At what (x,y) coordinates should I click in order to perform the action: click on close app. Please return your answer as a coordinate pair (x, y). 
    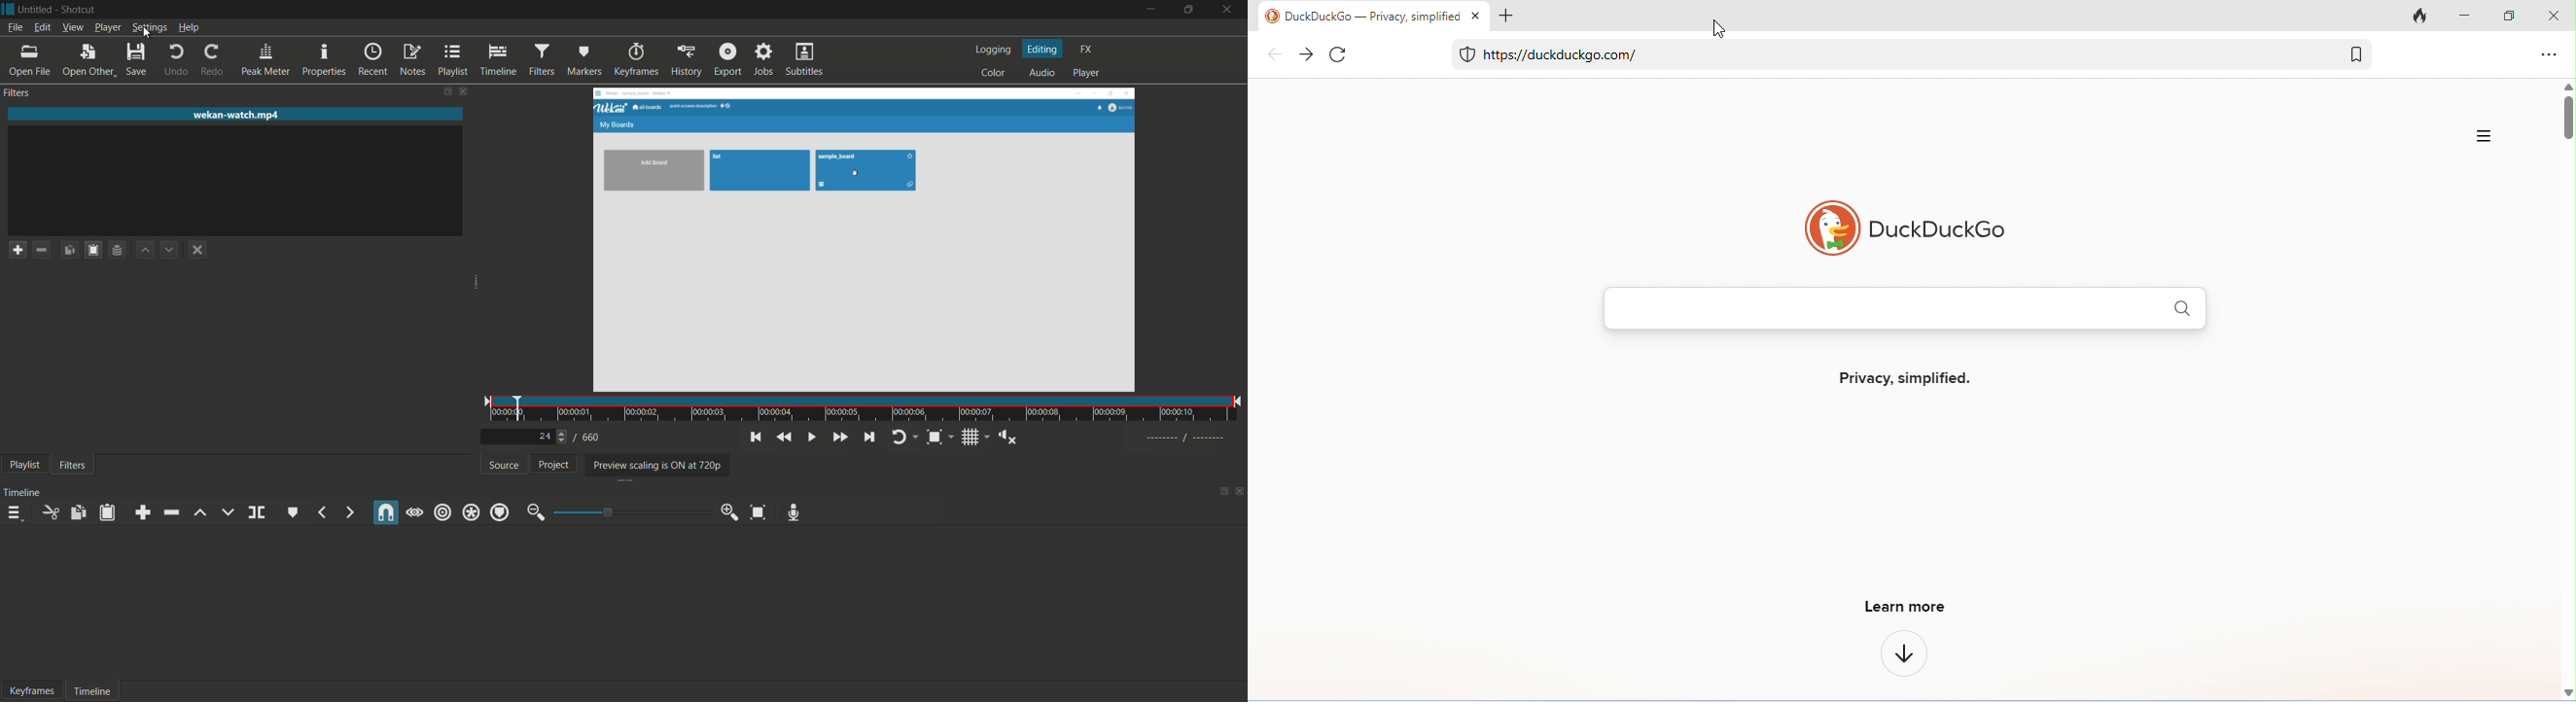
    Looking at the image, I should click on (1229, 9).